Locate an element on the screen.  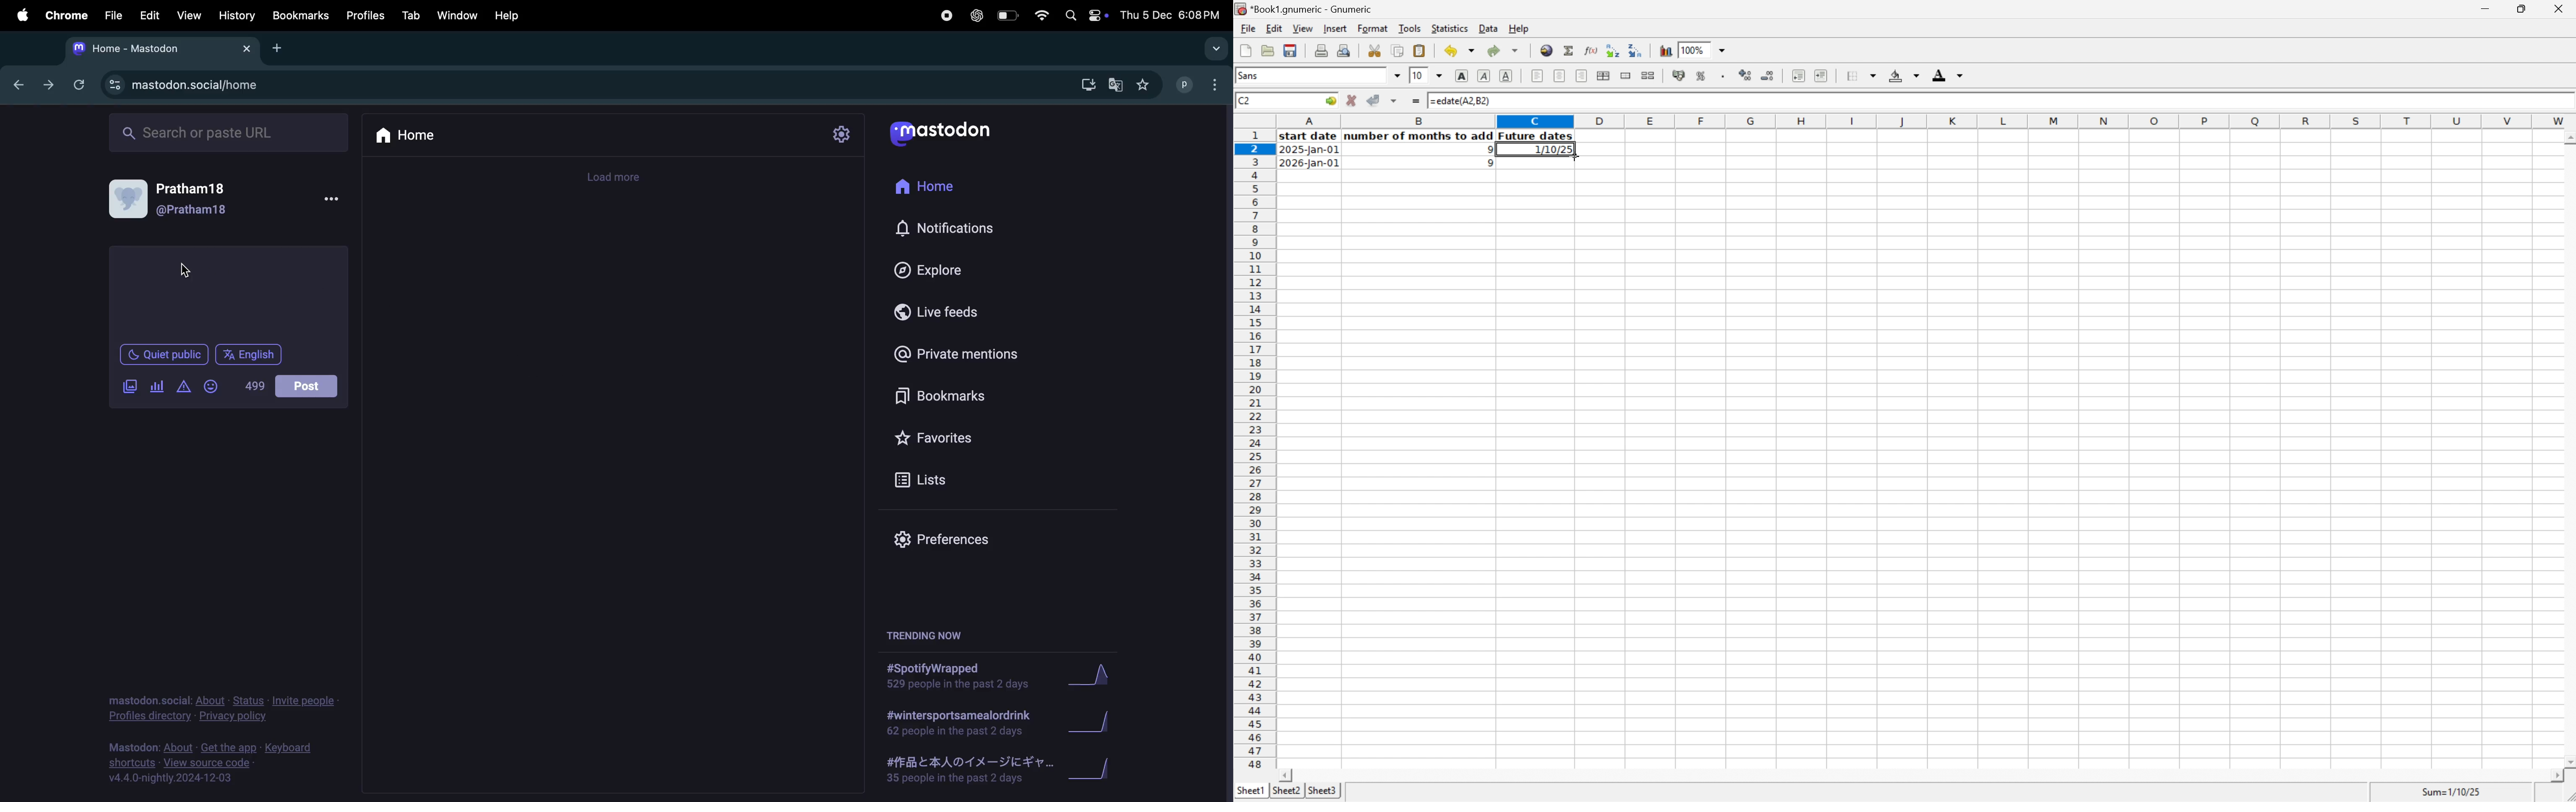
download mastodon is located at coordinates (1087, 84).